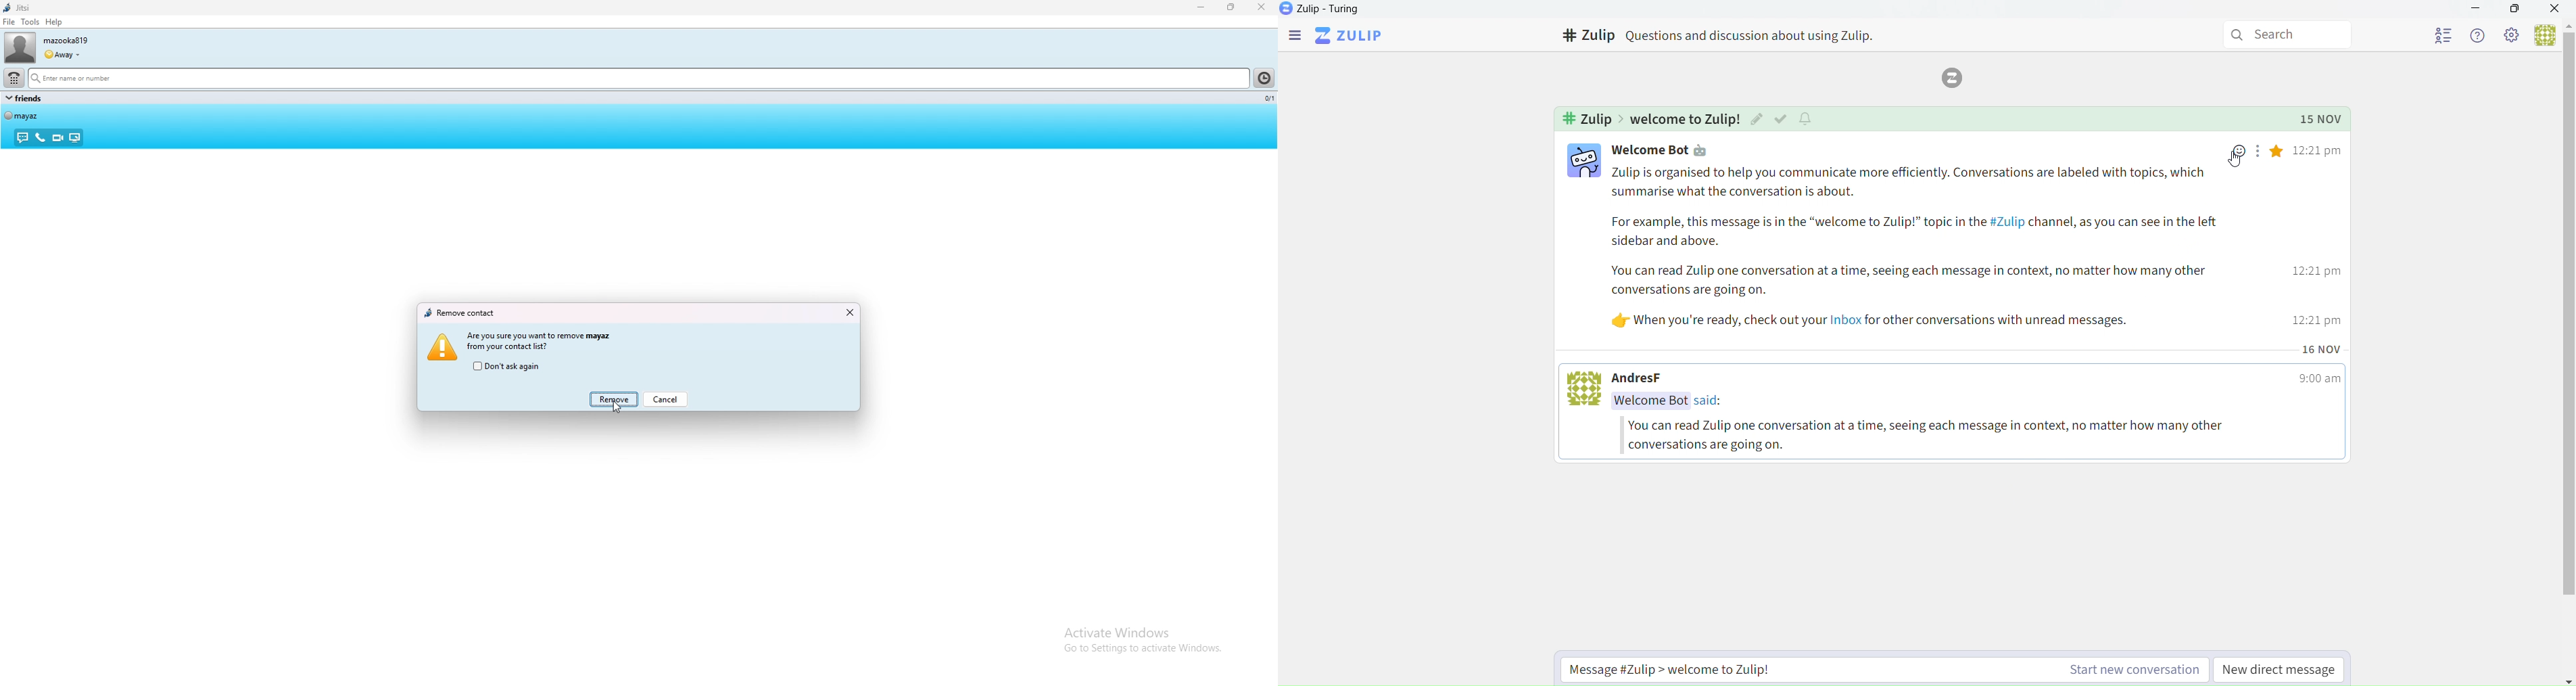 This screenshot has width=2576, height=700. I want to click on date, so click(2322, 118).